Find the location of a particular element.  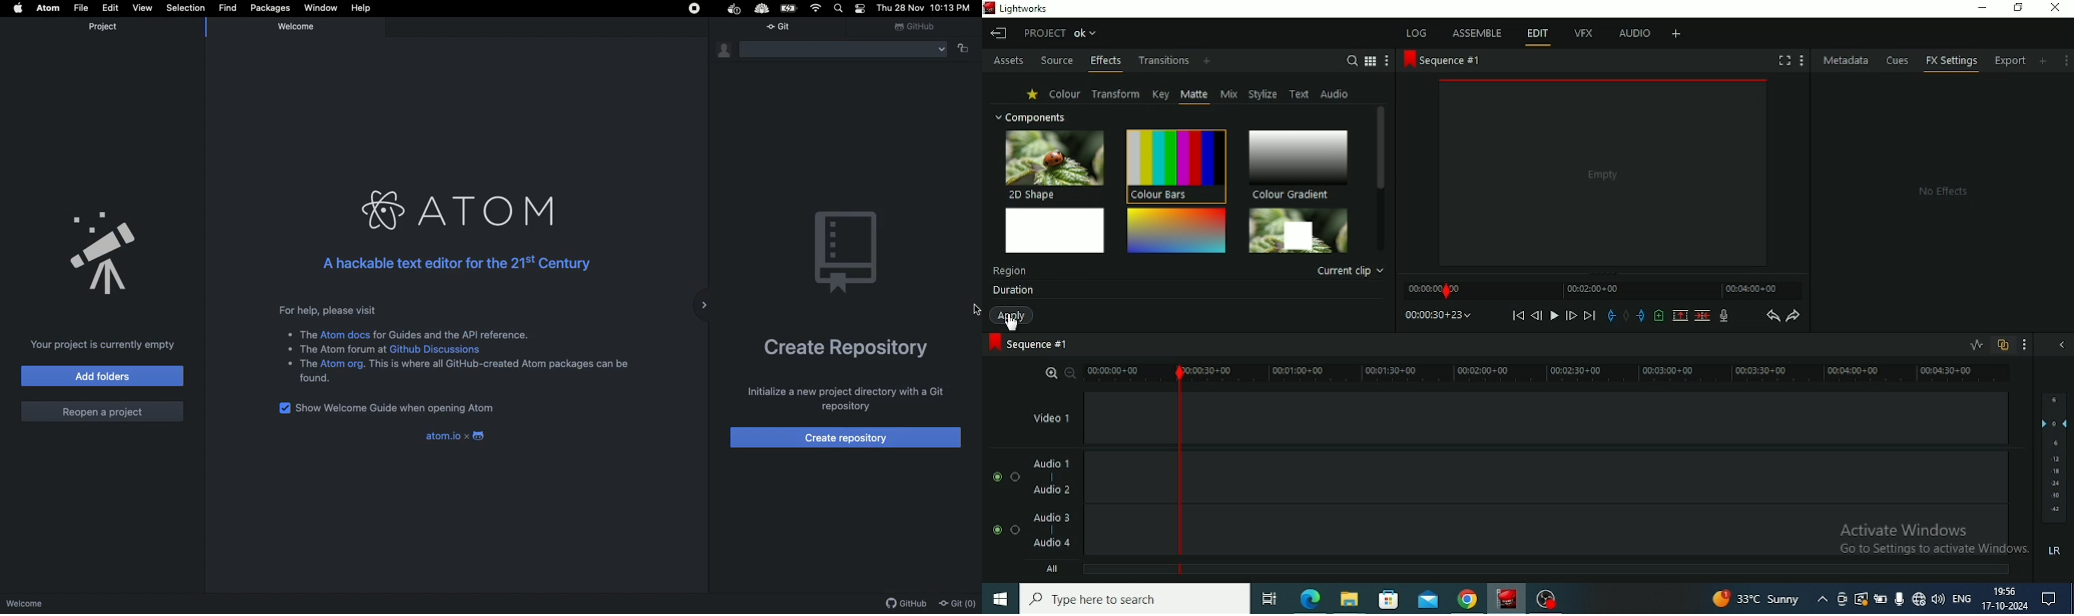

Nudge one frame back is located at coordinates (1537, 316).